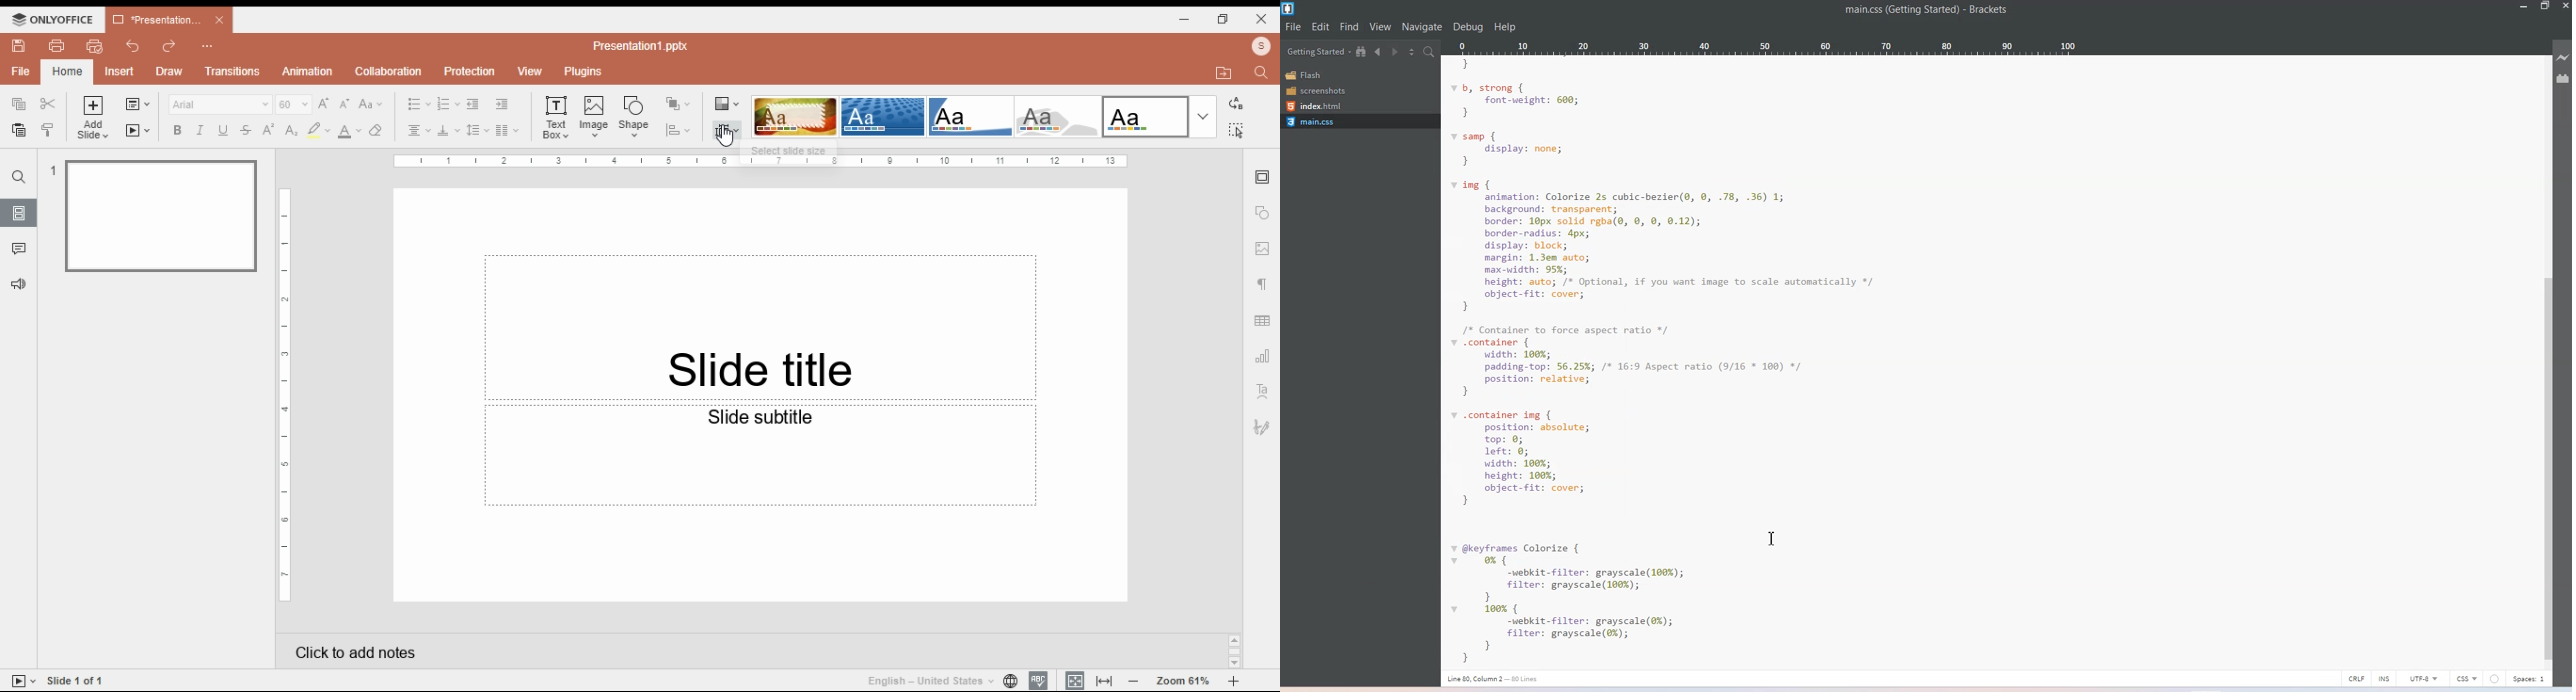  I want to click on change slide size, so click(727, 130).